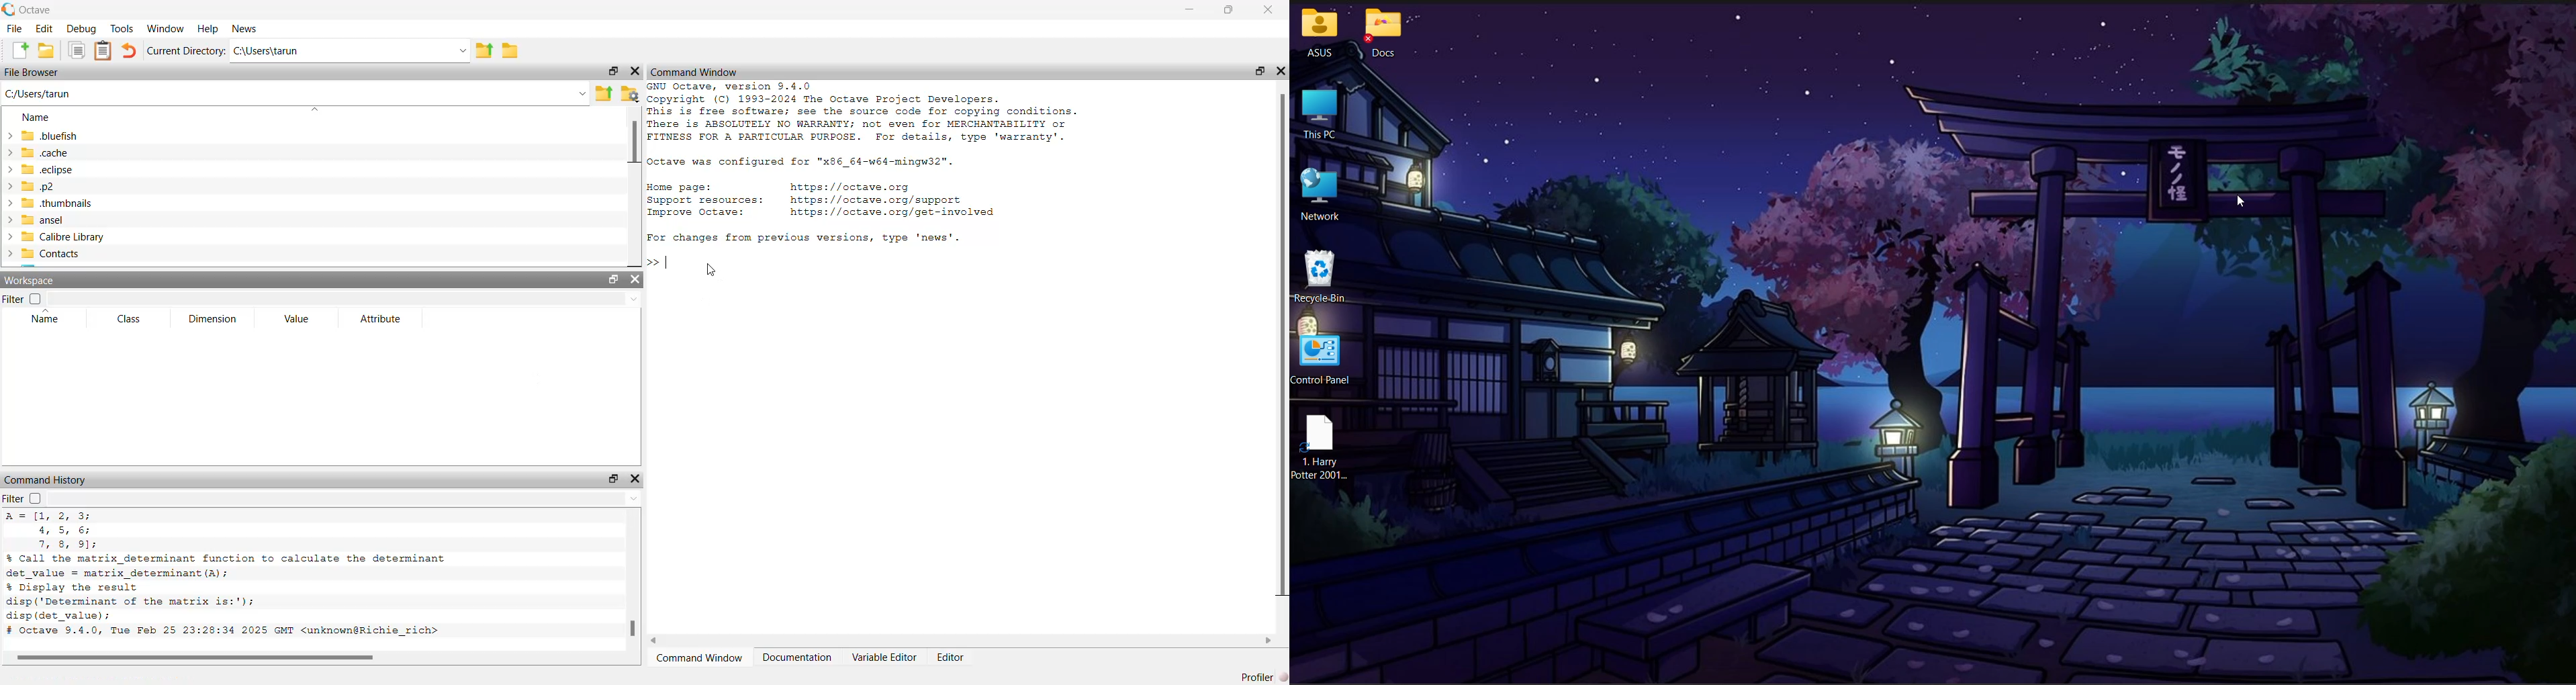 Image resolution: width=2576 pixels, height=700 pixels. What do you see at coordinates (123, 28) in the screenshot?
I see `Tools` at bounding box center [123, 28].